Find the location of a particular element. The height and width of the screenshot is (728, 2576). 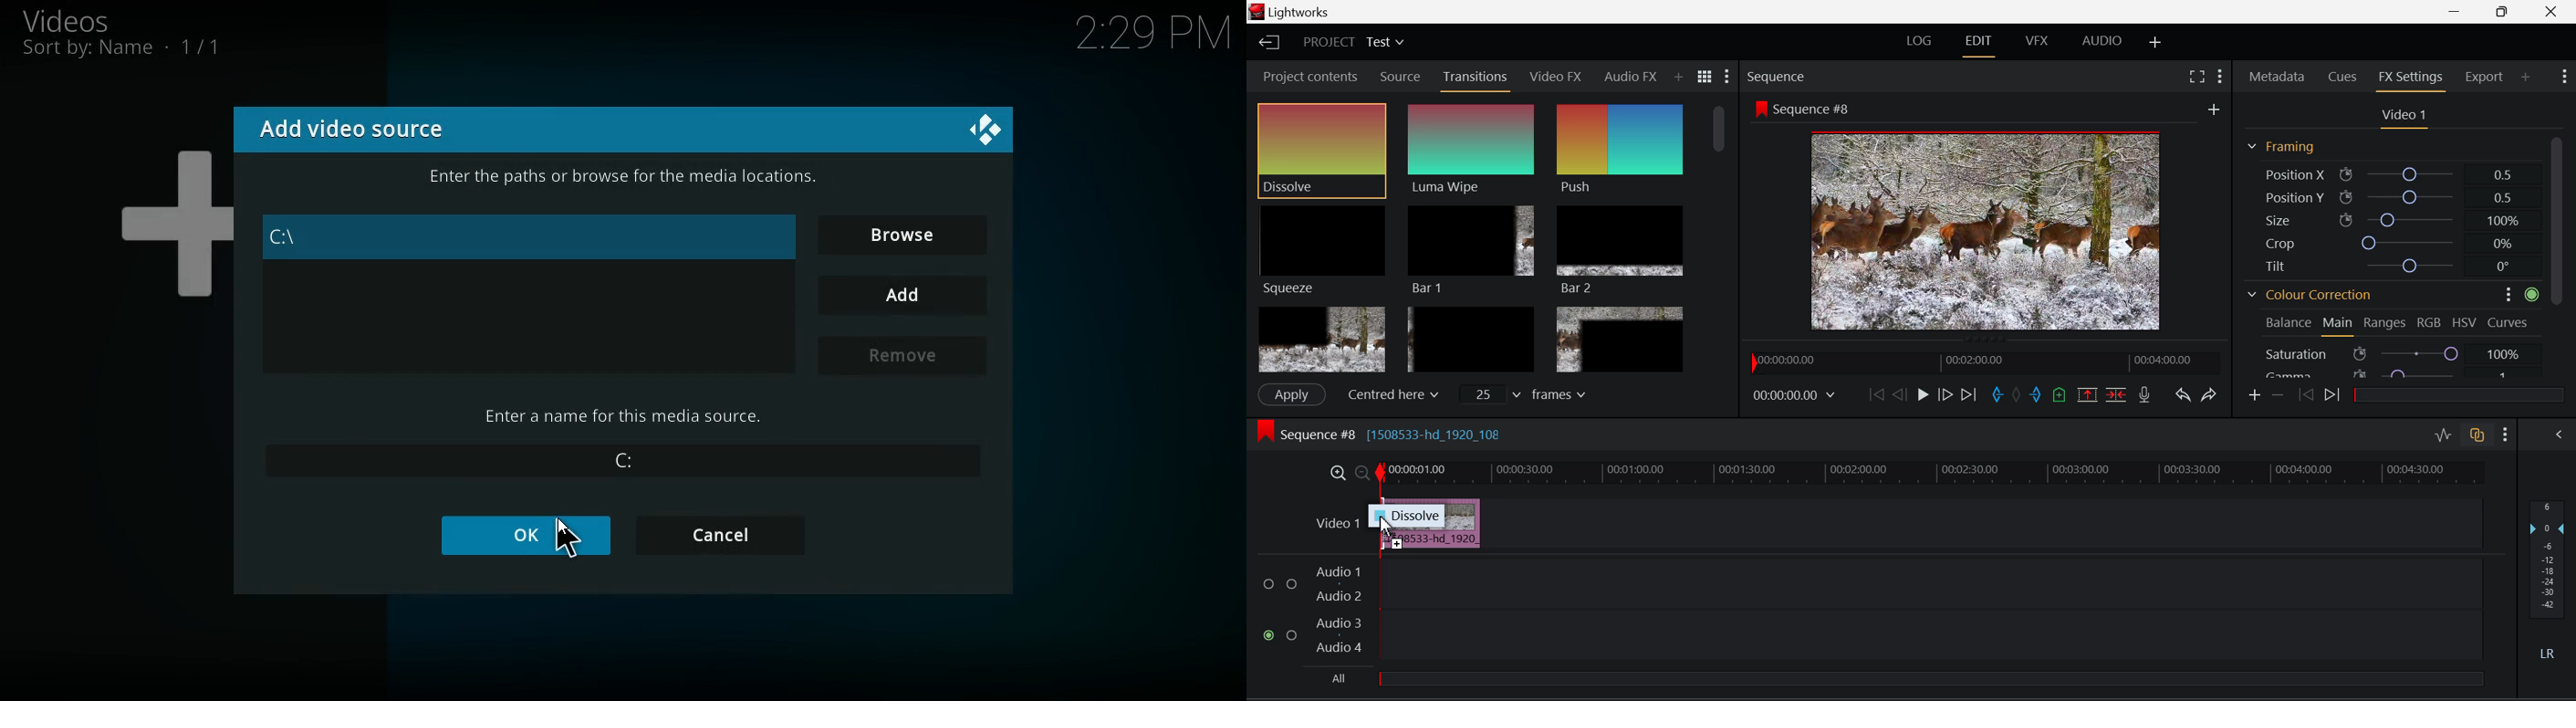

Audio 3 is located at coordinates (1339, 624).